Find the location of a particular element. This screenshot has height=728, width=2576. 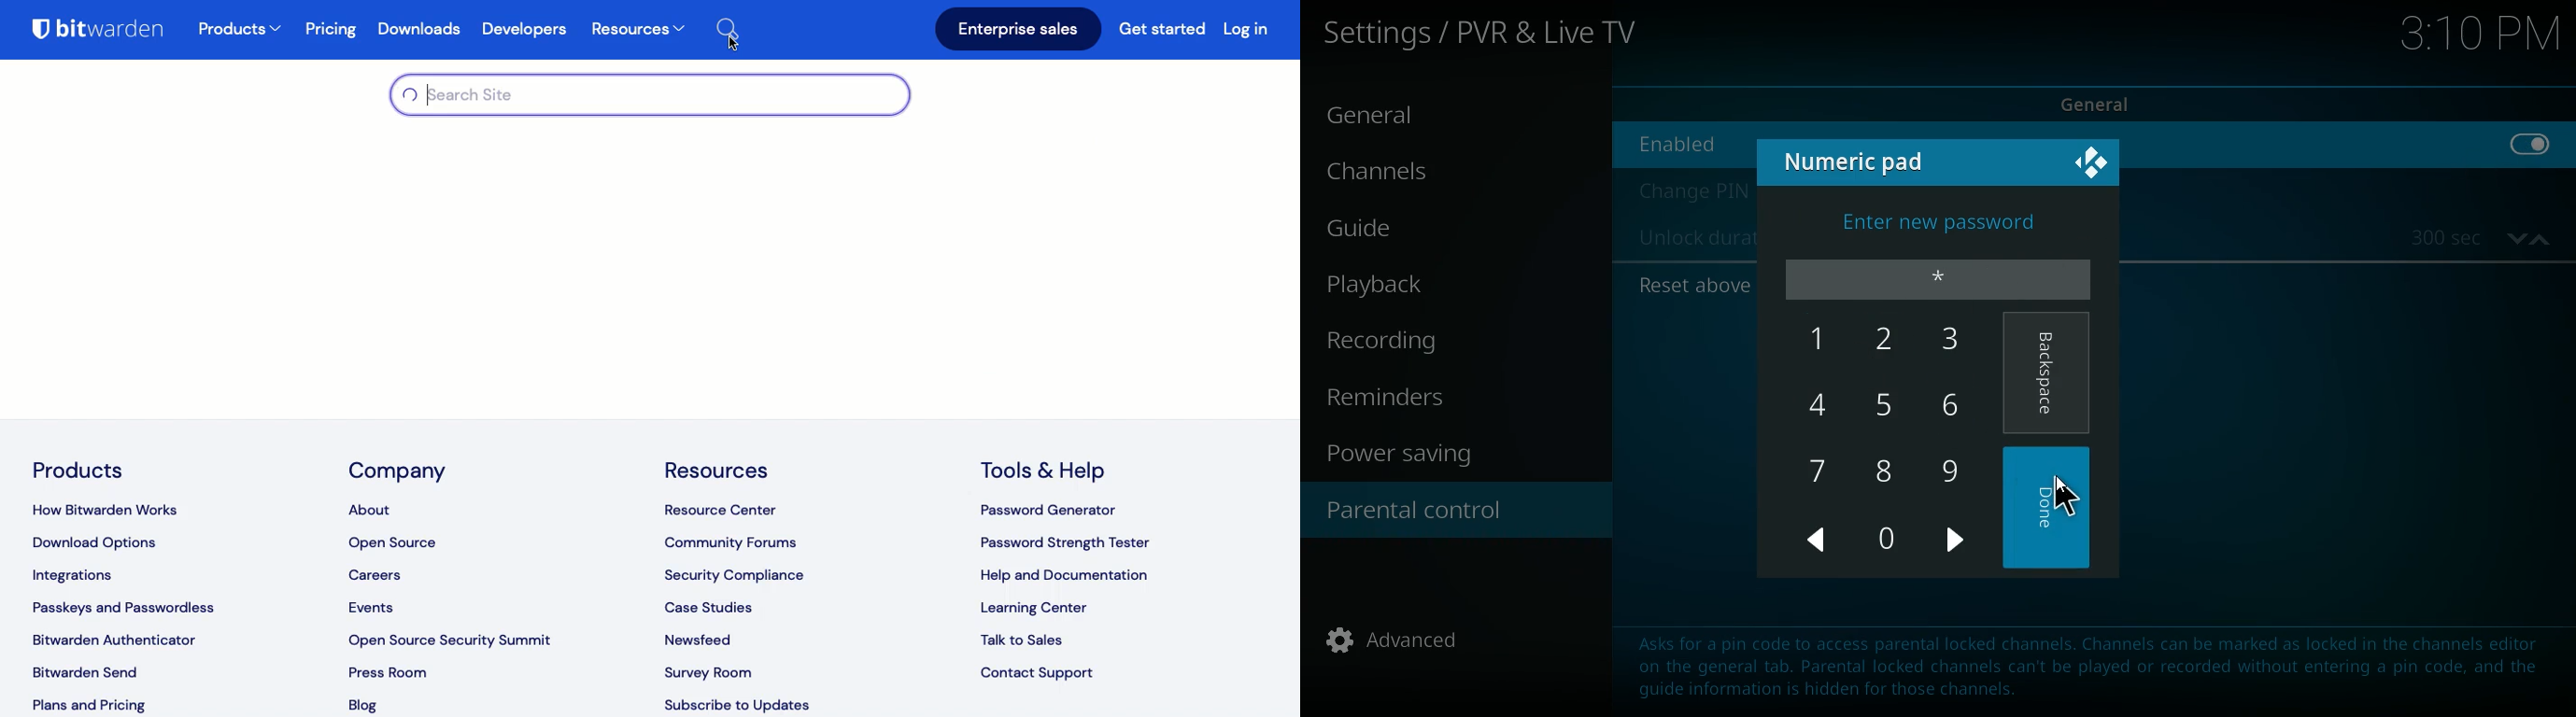

company is located at coordinates (399, 473).